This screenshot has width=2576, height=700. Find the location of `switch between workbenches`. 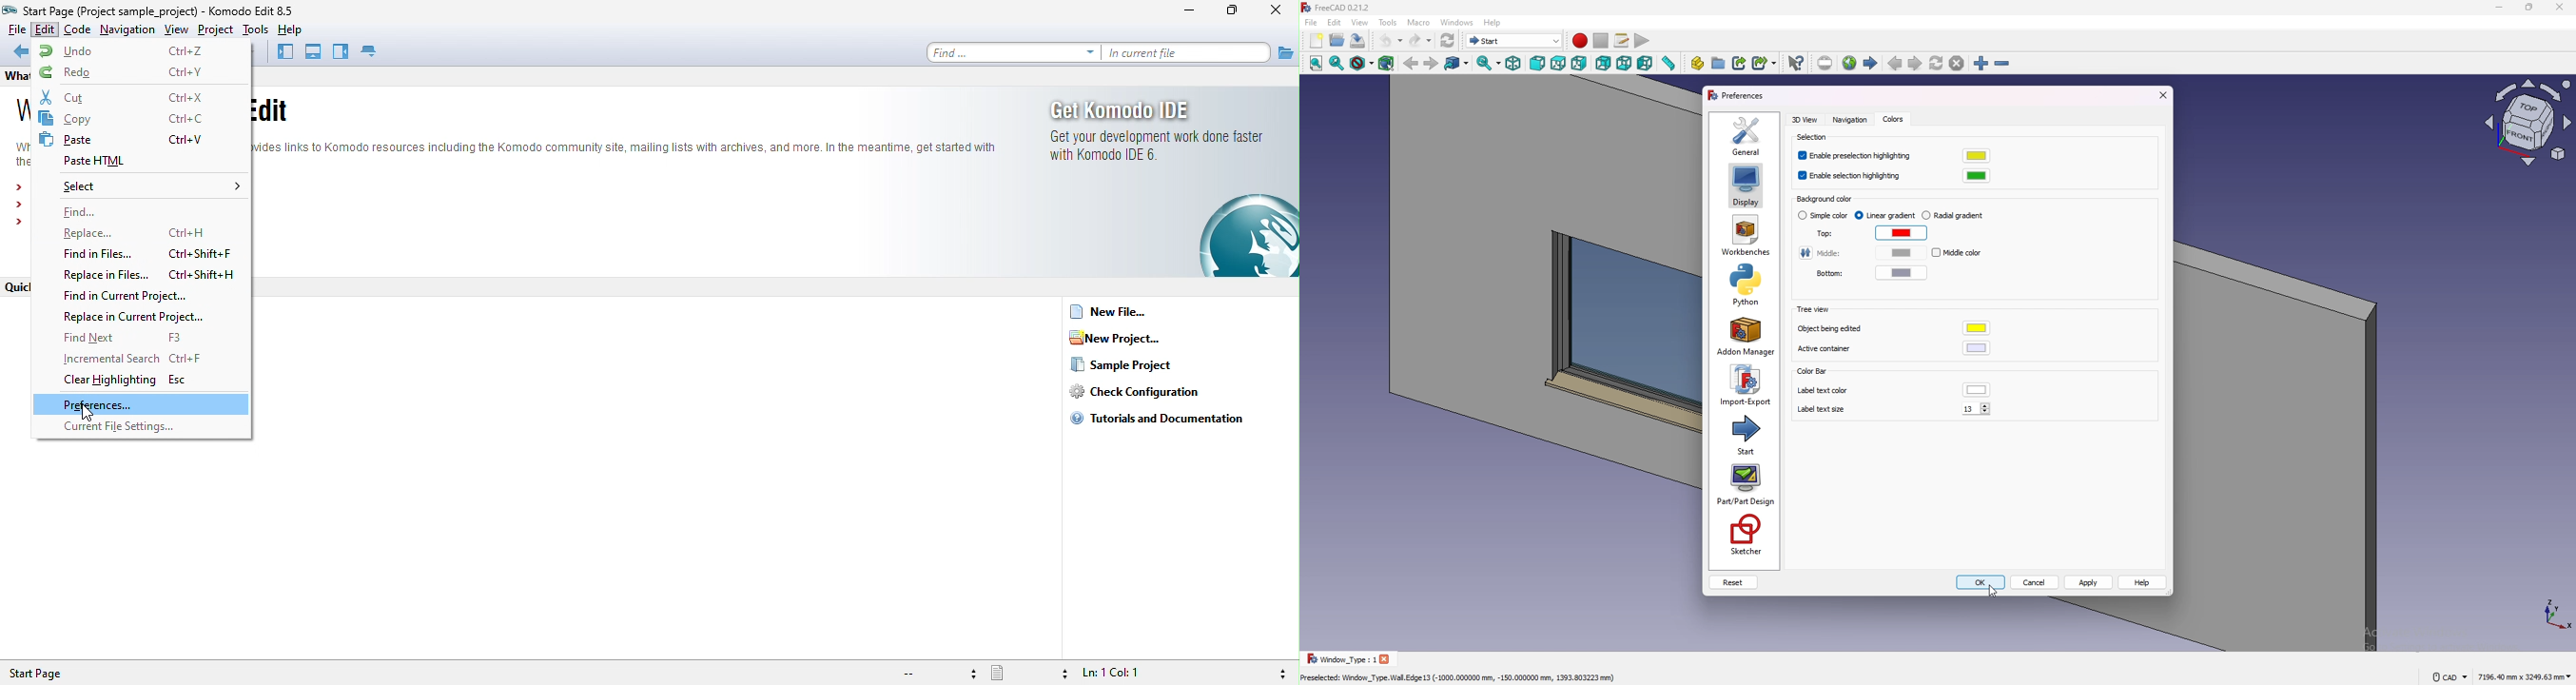

switch between workbenches is located at coordinates (1514, 41).